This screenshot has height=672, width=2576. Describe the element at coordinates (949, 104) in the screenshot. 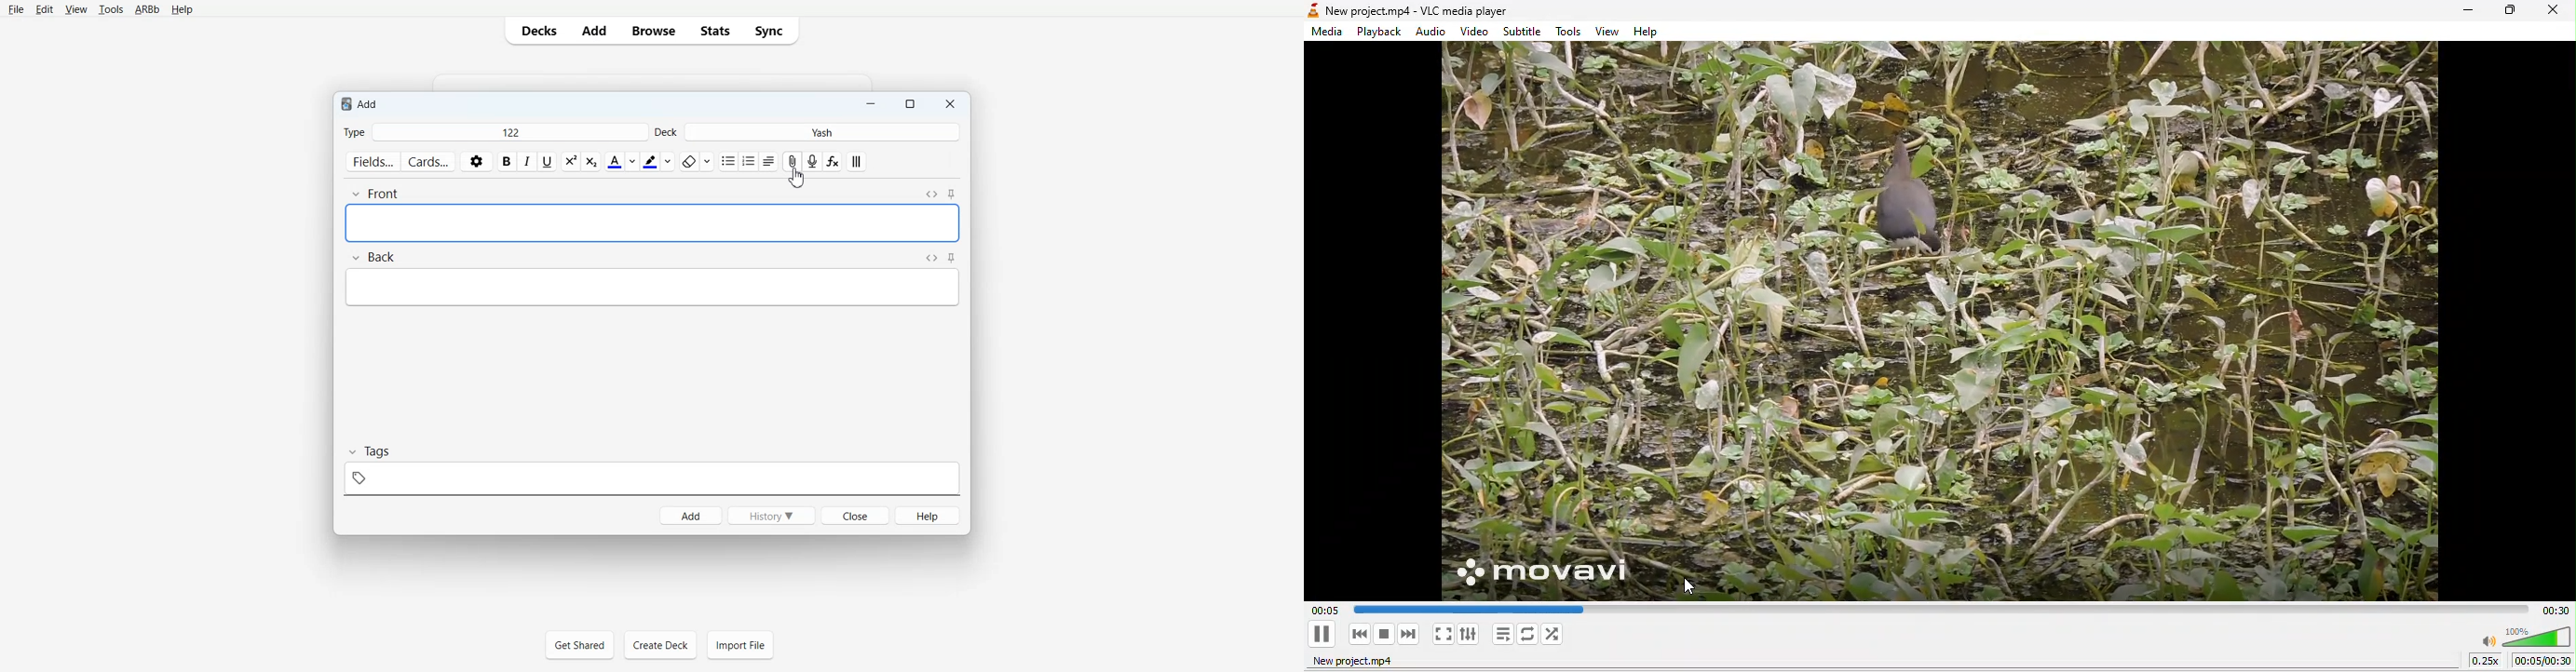

I see `Close` at that location.